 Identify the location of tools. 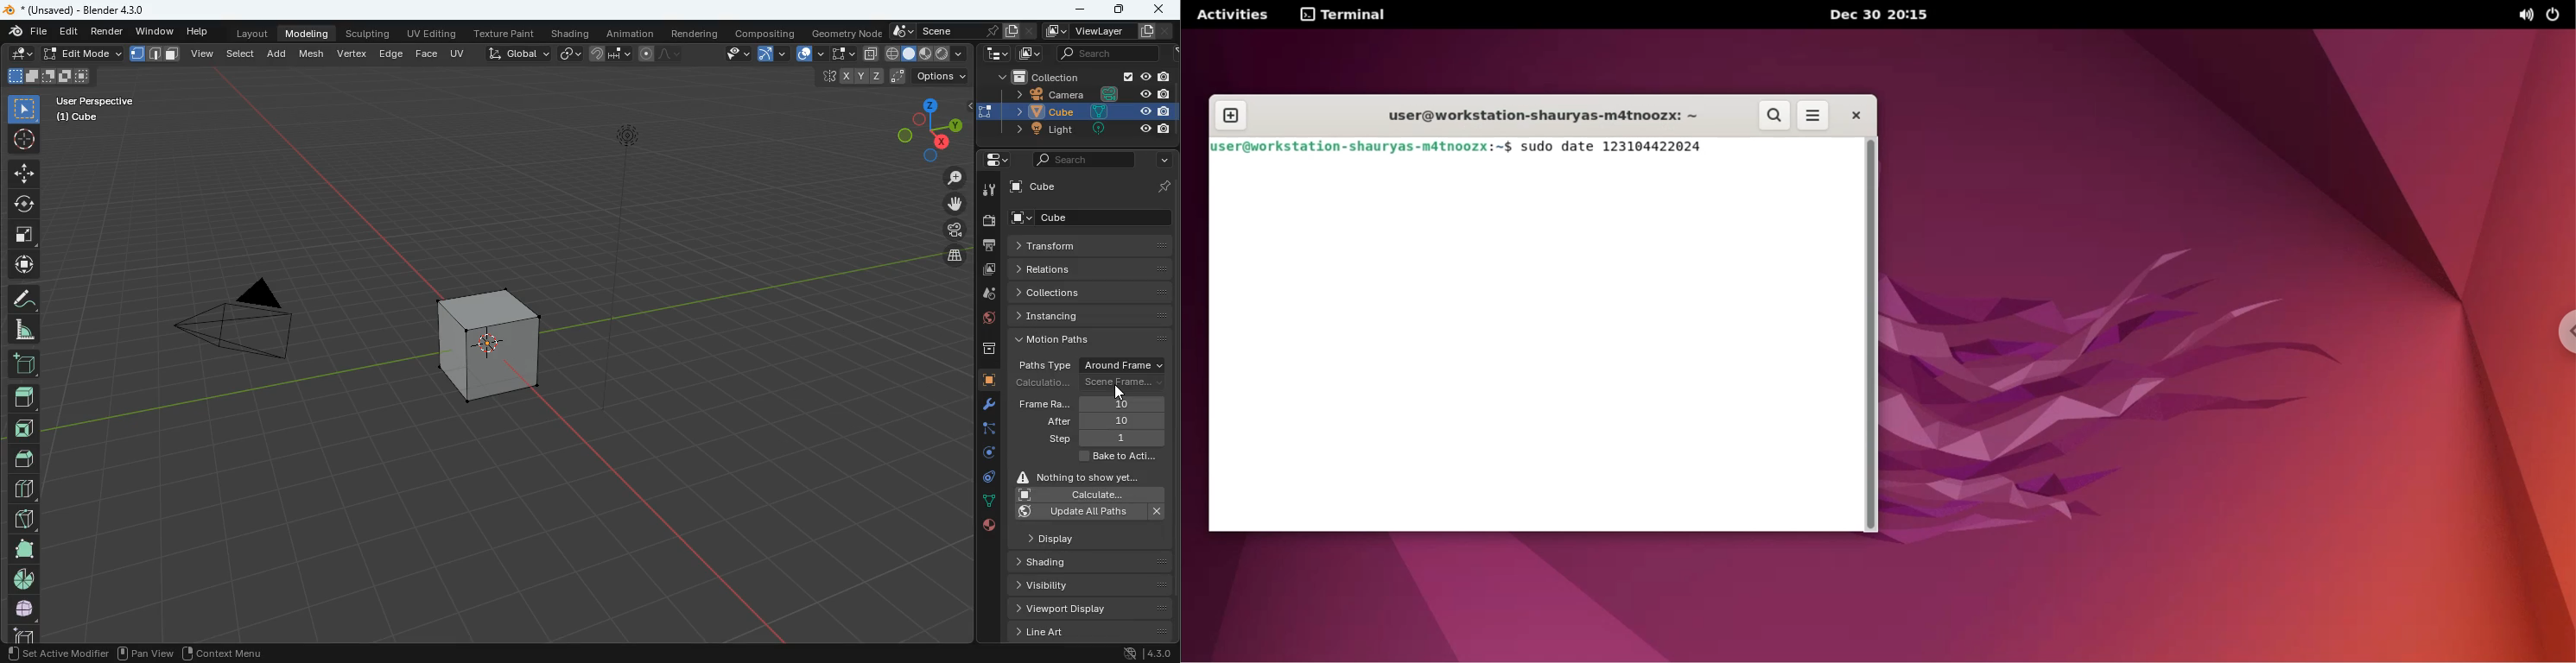
(987, 191).